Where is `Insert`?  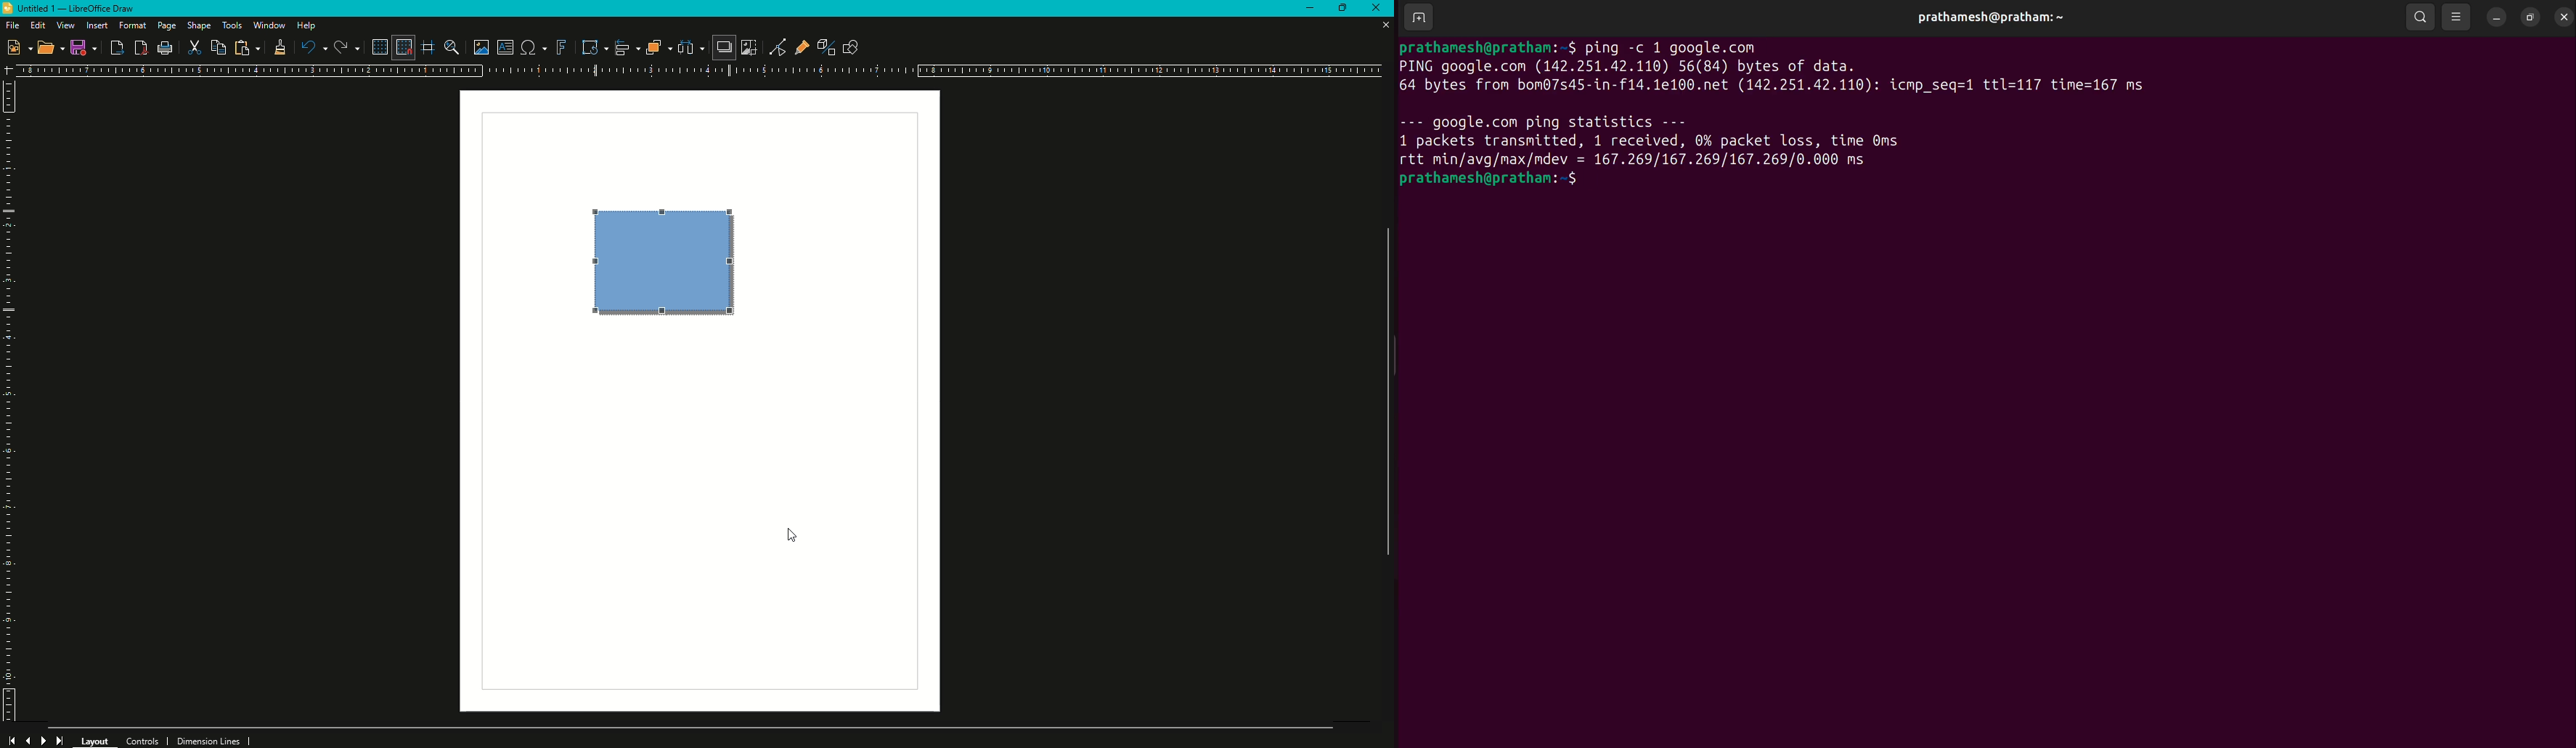 Insert is located at coordinates (97, 25).